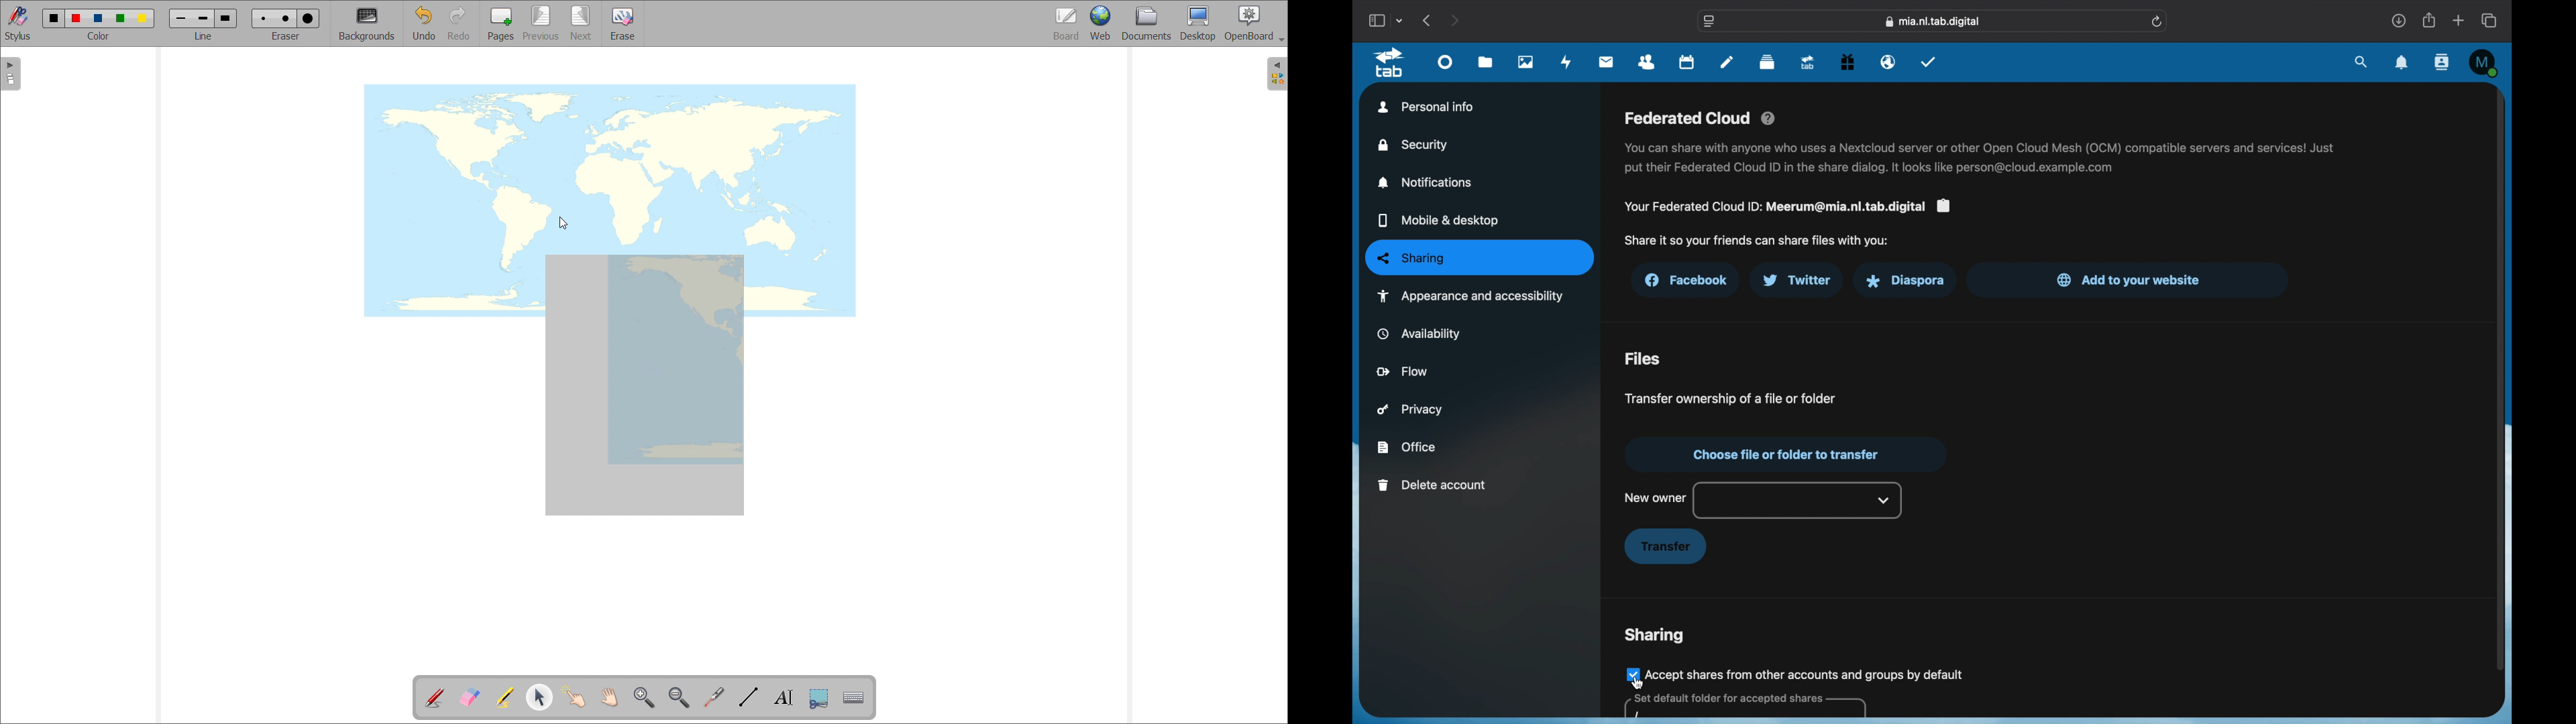  I want to click on photos, so click(1526, 62).